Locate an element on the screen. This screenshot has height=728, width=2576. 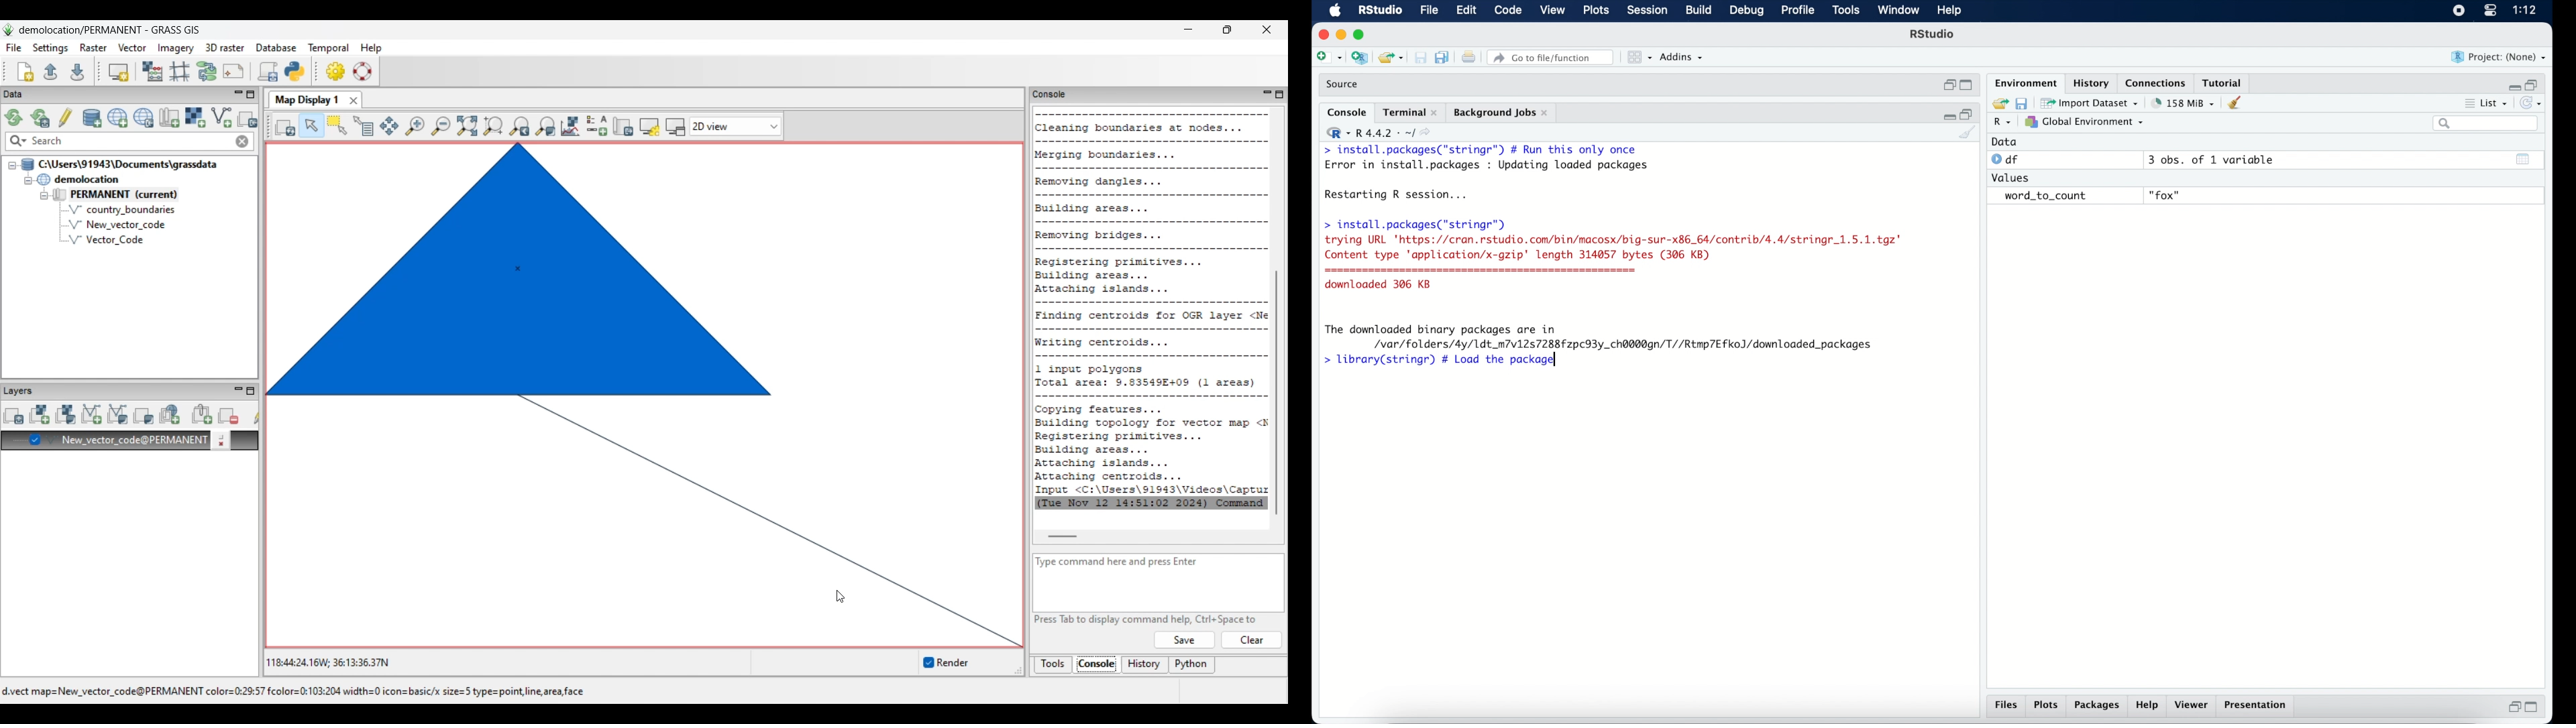
go to file/function is located at coordinates (1553, 58).